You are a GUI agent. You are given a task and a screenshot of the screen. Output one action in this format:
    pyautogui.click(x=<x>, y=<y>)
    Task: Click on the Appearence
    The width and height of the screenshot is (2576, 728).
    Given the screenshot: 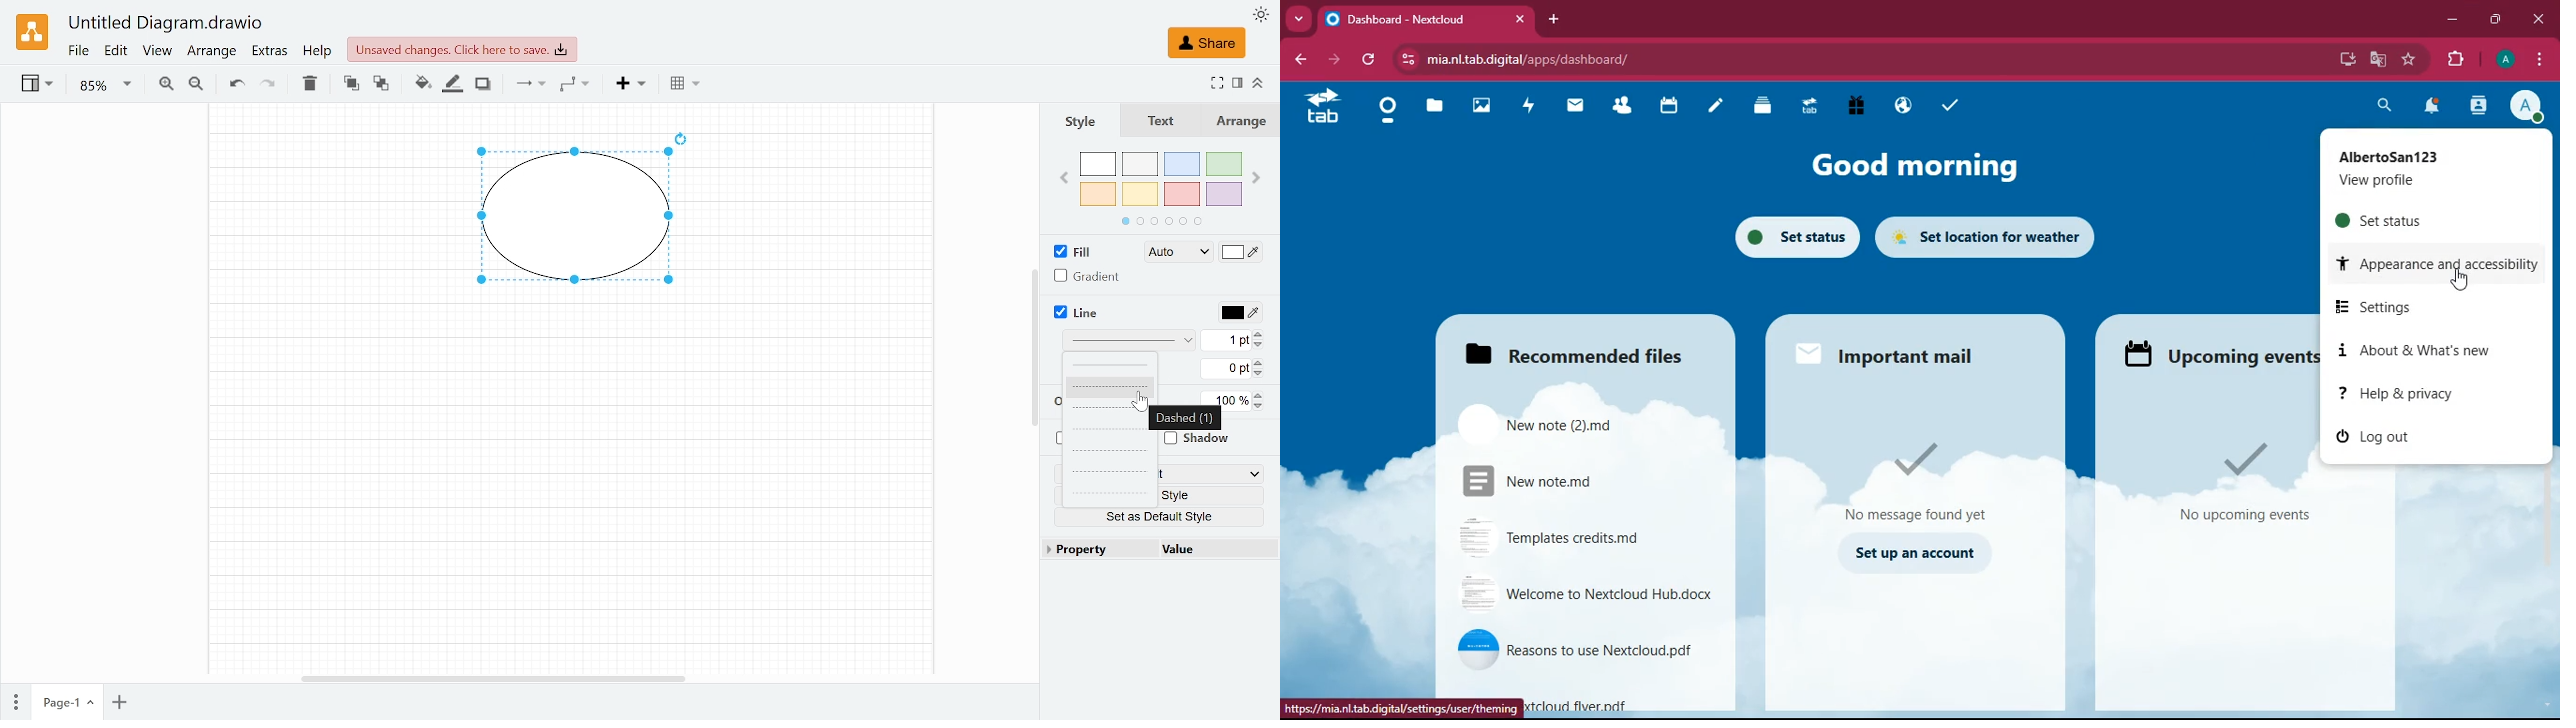 What is the action you would take?
    pyautogui.click(x=1259, y=16)
    